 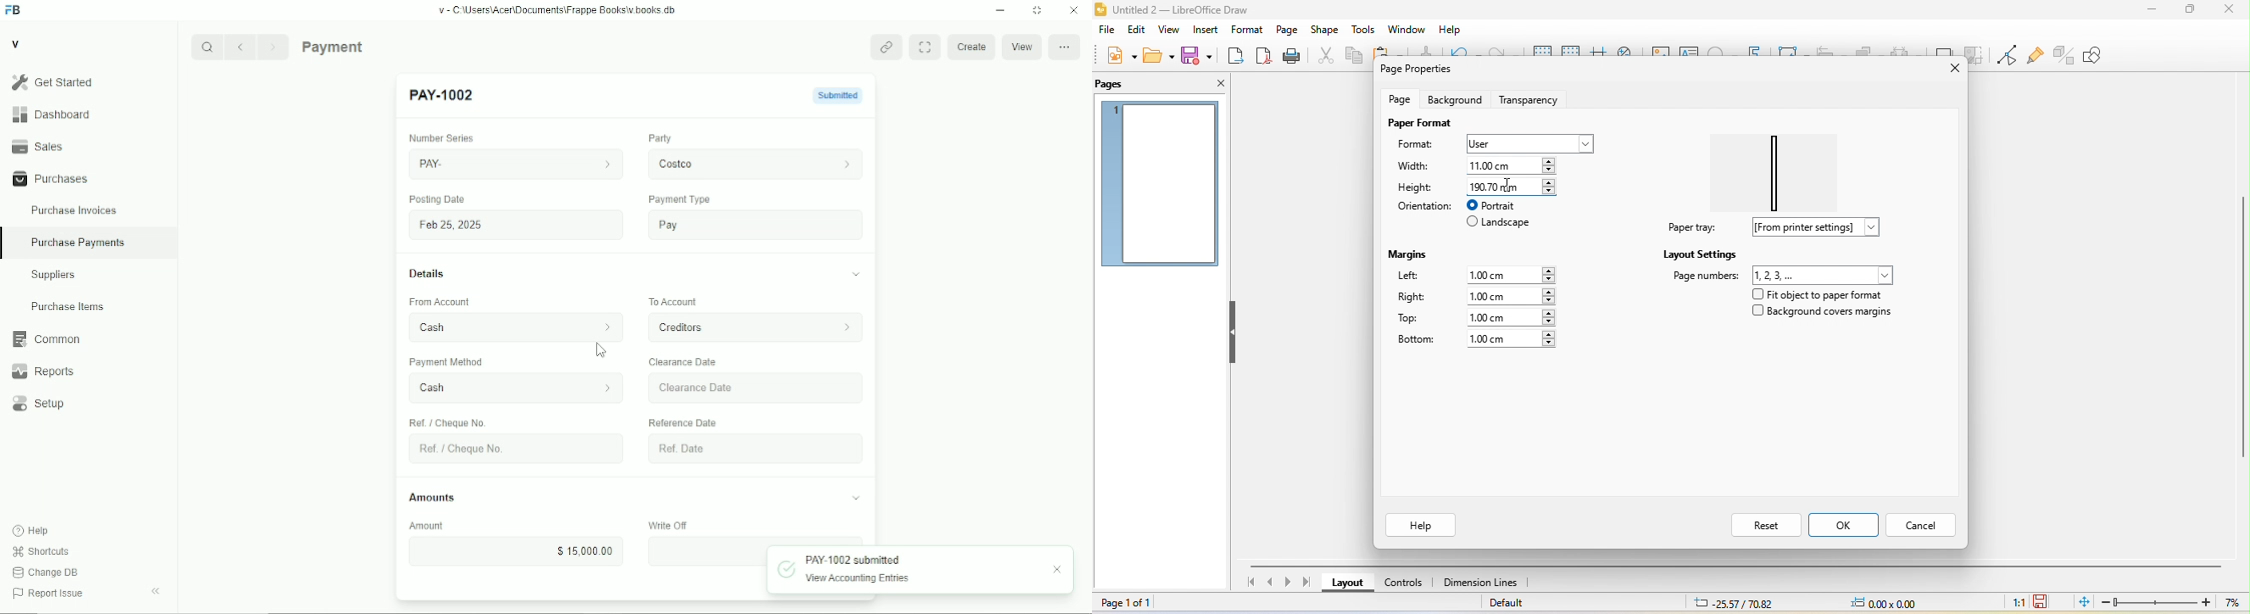 I want to click on close, so click(x=1214, y=83).